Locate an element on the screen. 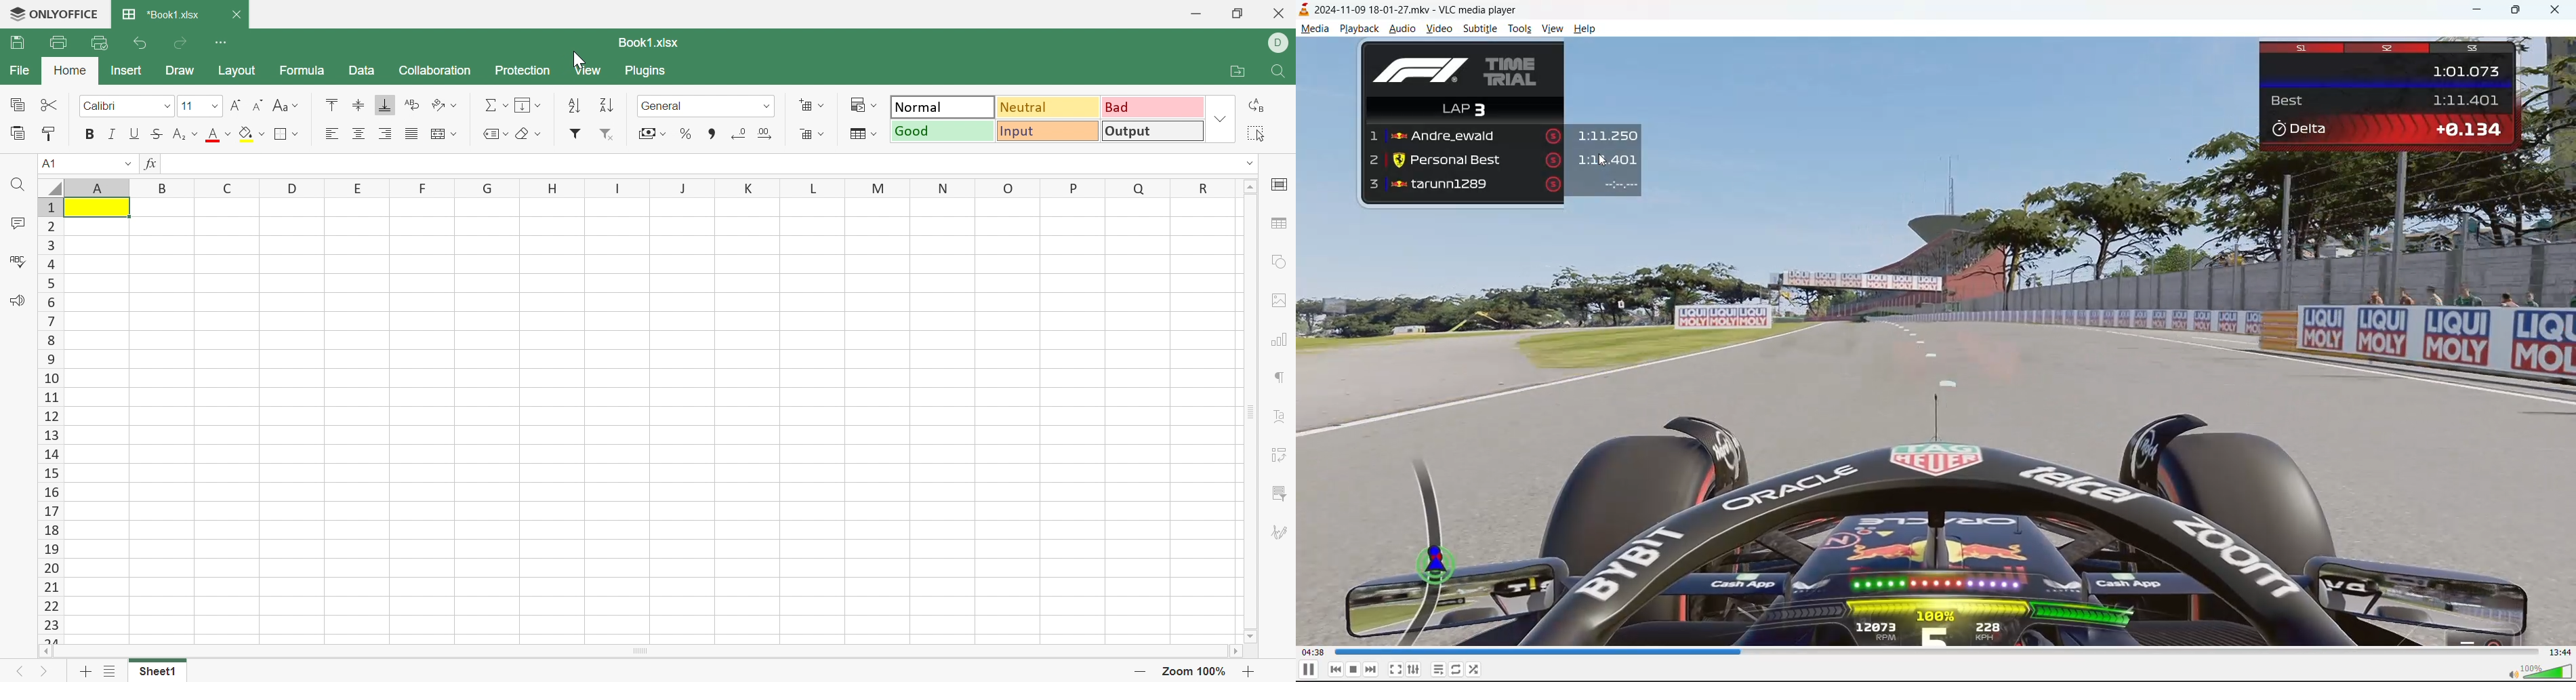 Image resolution: width=2576 pixels, height=700 pixels. cursor is located at coordinates (1607, 162).